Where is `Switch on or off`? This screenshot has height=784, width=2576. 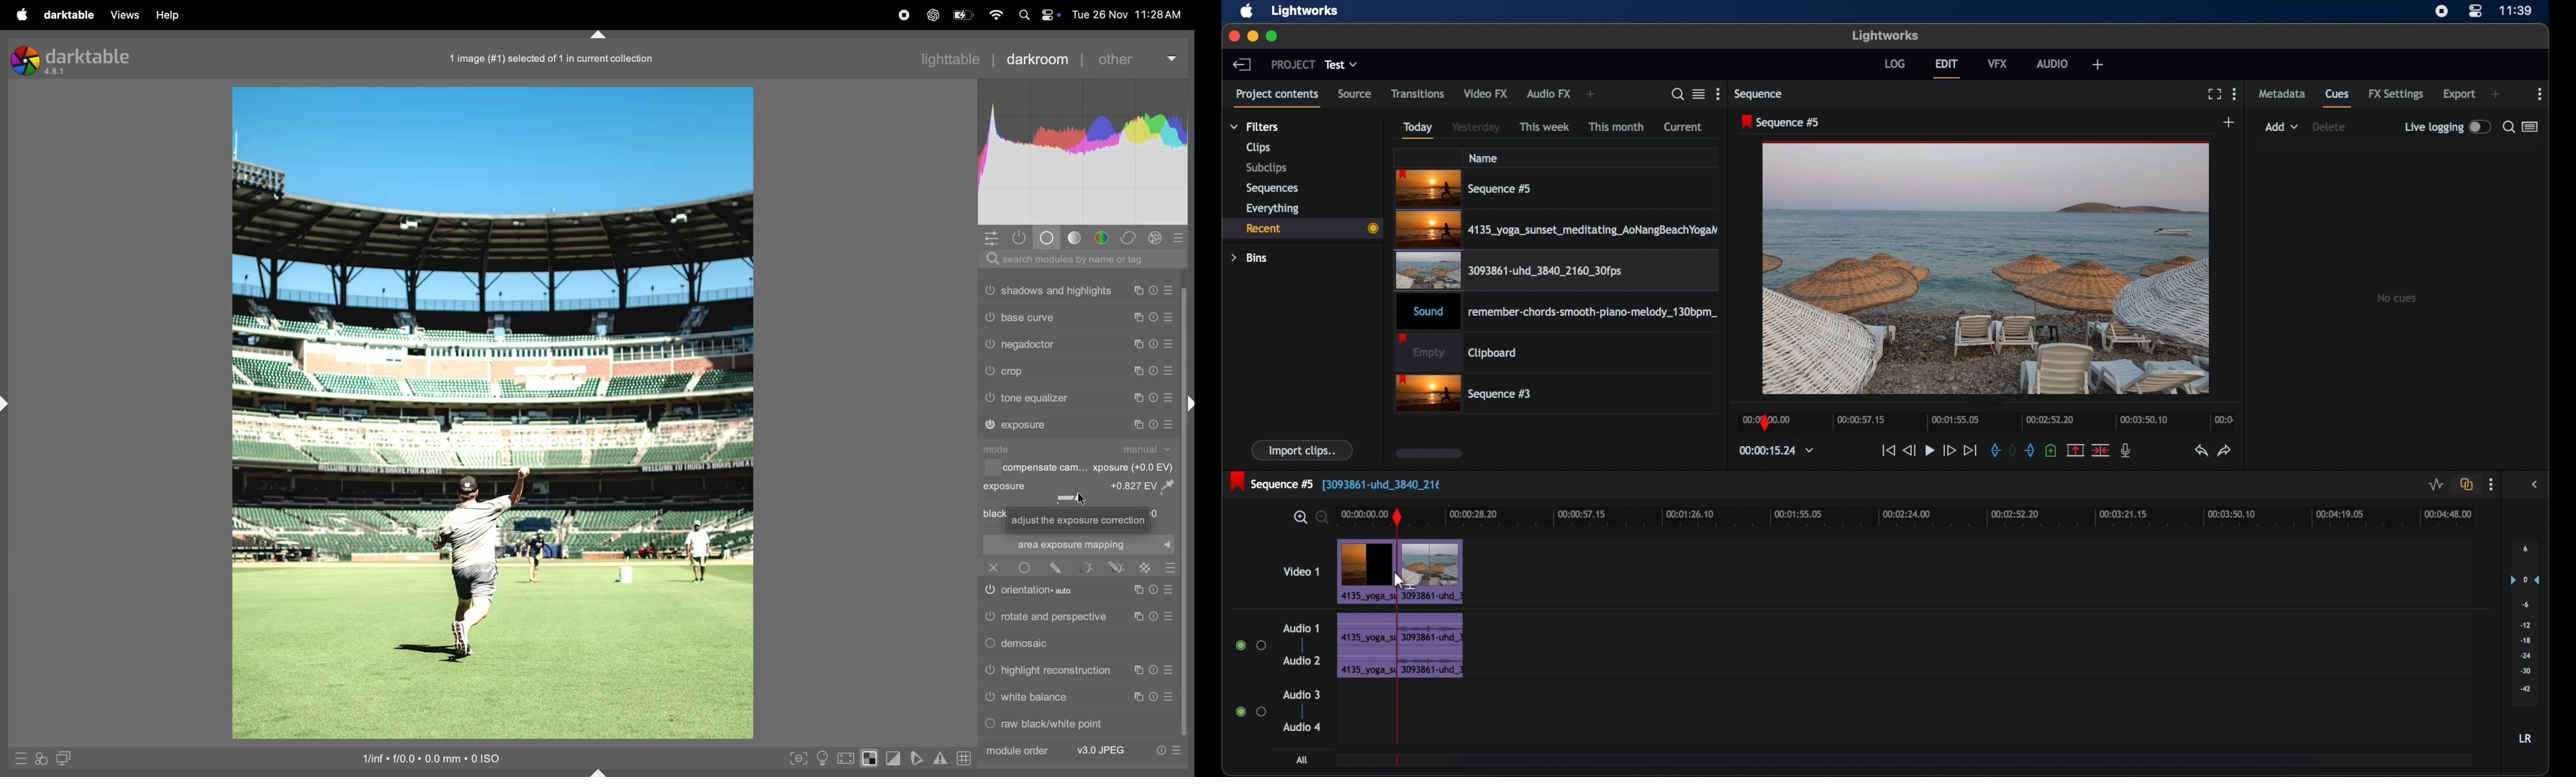
Switch on or off is located at coordinates (990, 592).